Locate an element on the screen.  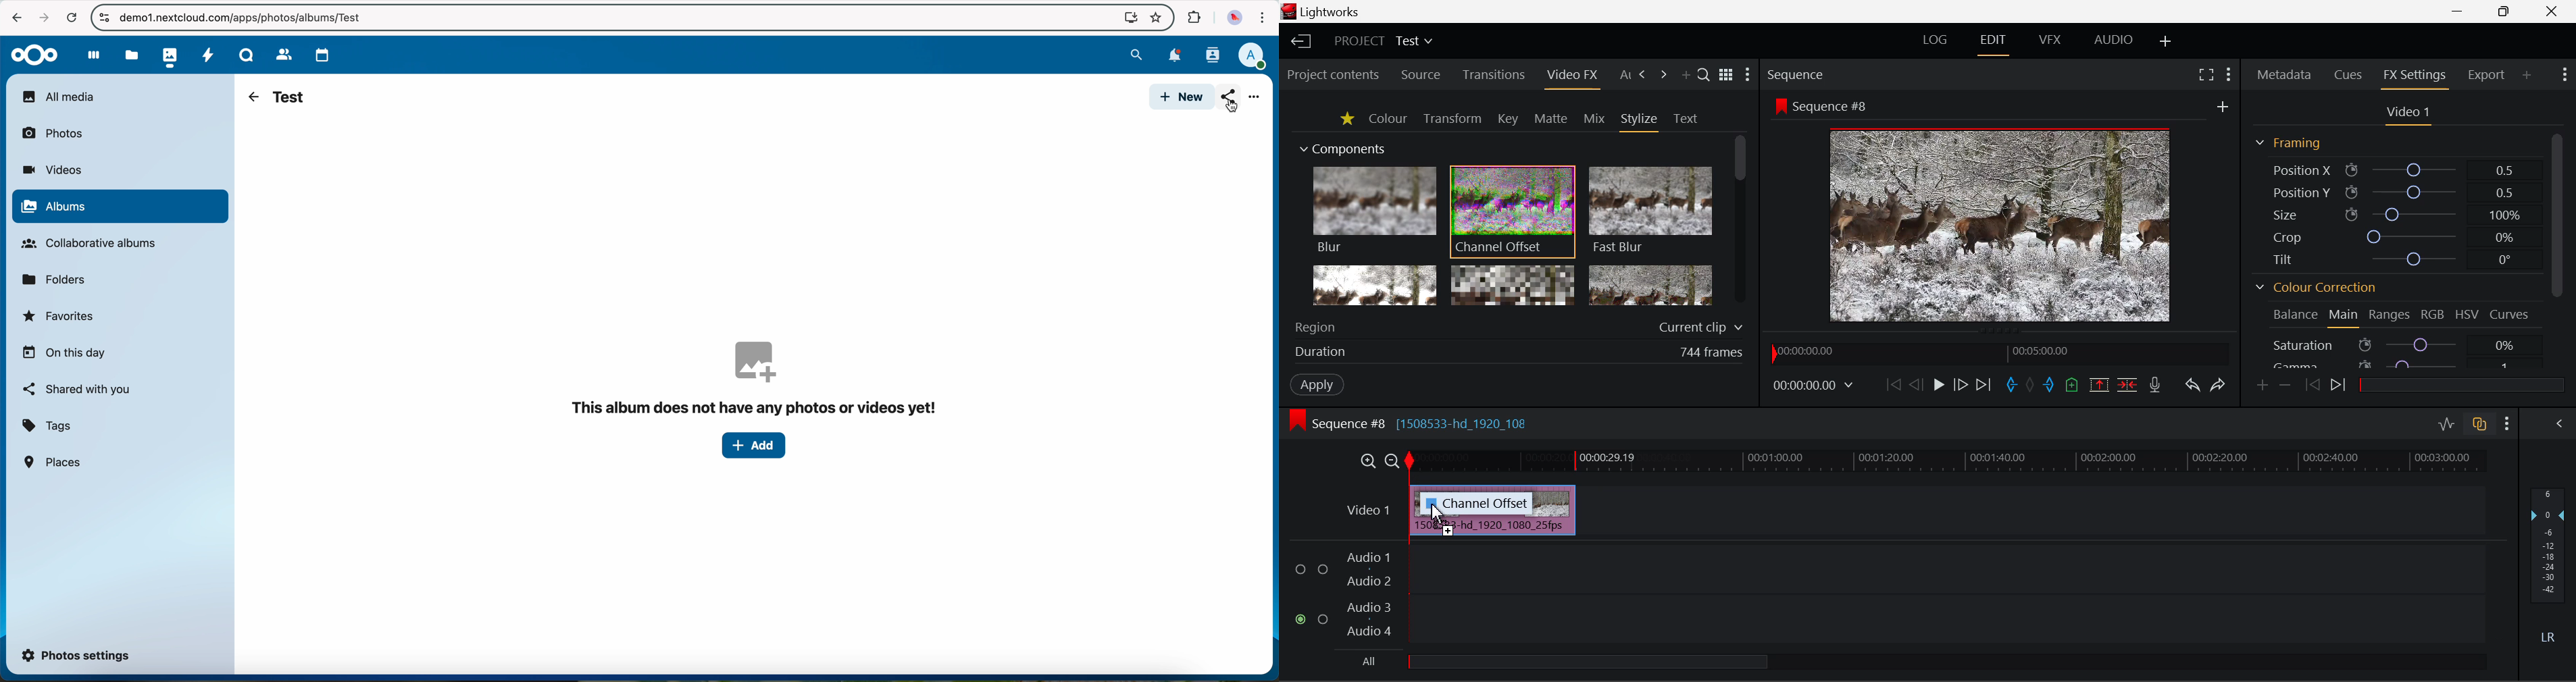
Remove keyframe is located at coordinates (2285, 389).